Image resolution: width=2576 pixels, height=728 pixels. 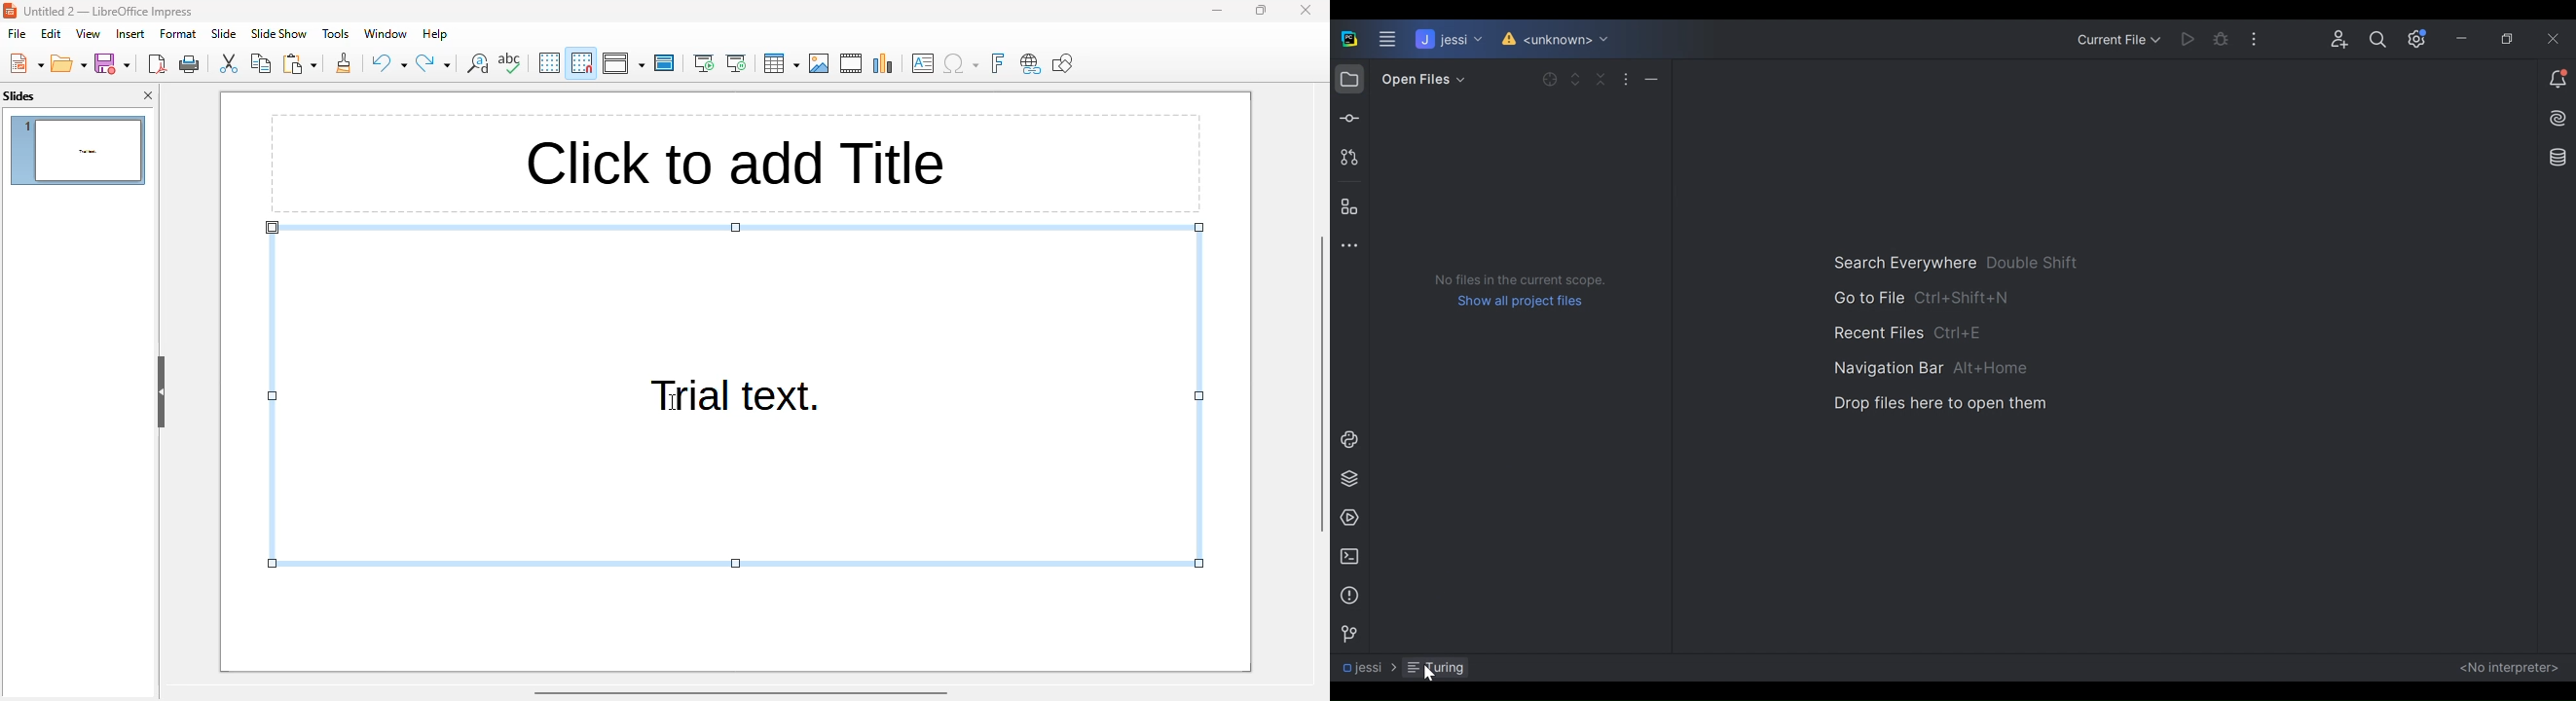 I want to click on Open selected, so click(x=1551, y=79).